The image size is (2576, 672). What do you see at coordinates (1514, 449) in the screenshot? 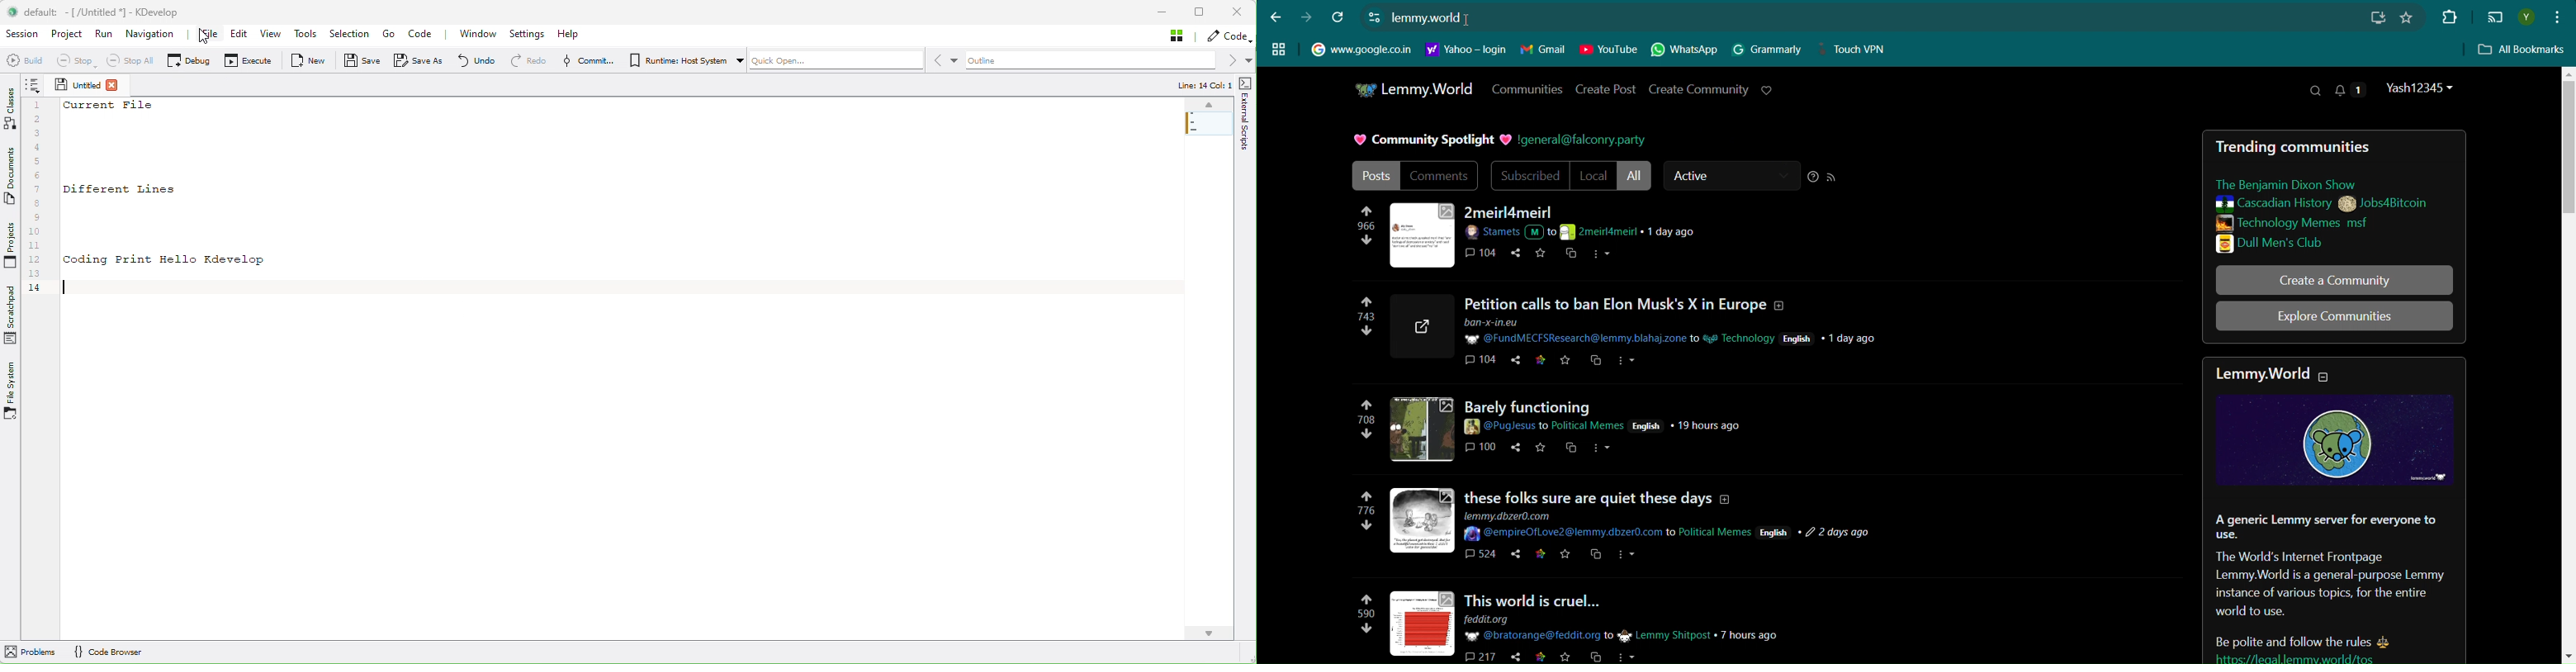
I see `share` at bounding box center [1514, 449].